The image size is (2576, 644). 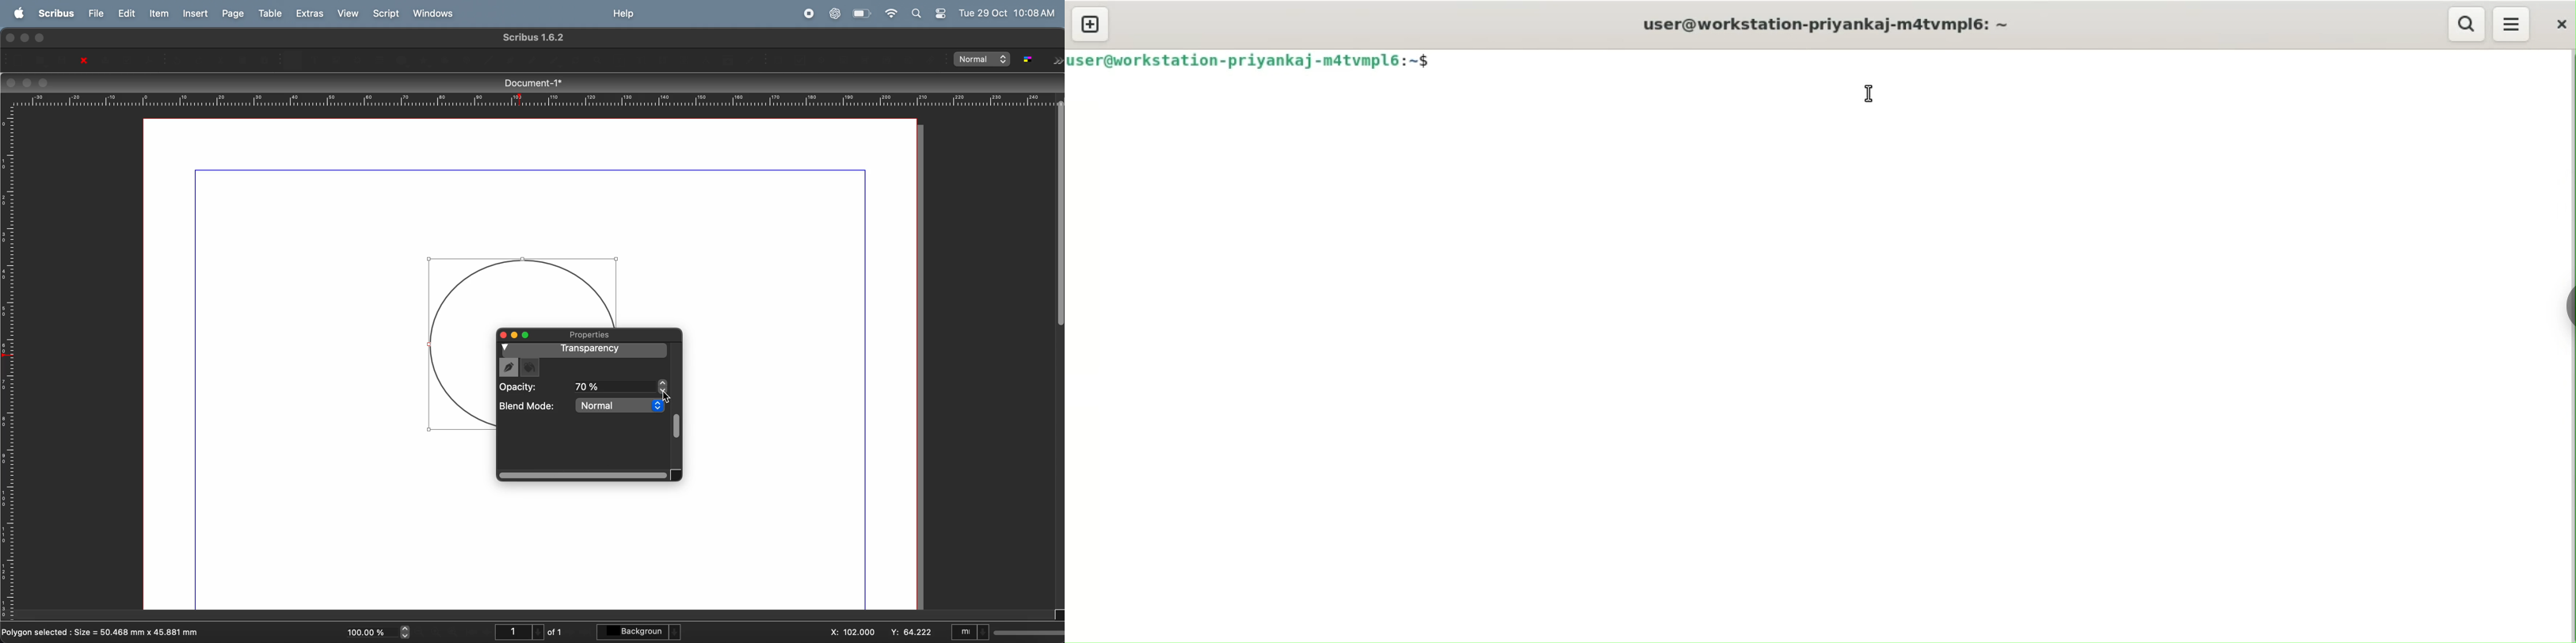 What do you see at coordinates (1249, 59) in the screenshot?
I see `user@workstation-priyankaj-m4tvmlp6:~$` at bounding box center [1249, 59].